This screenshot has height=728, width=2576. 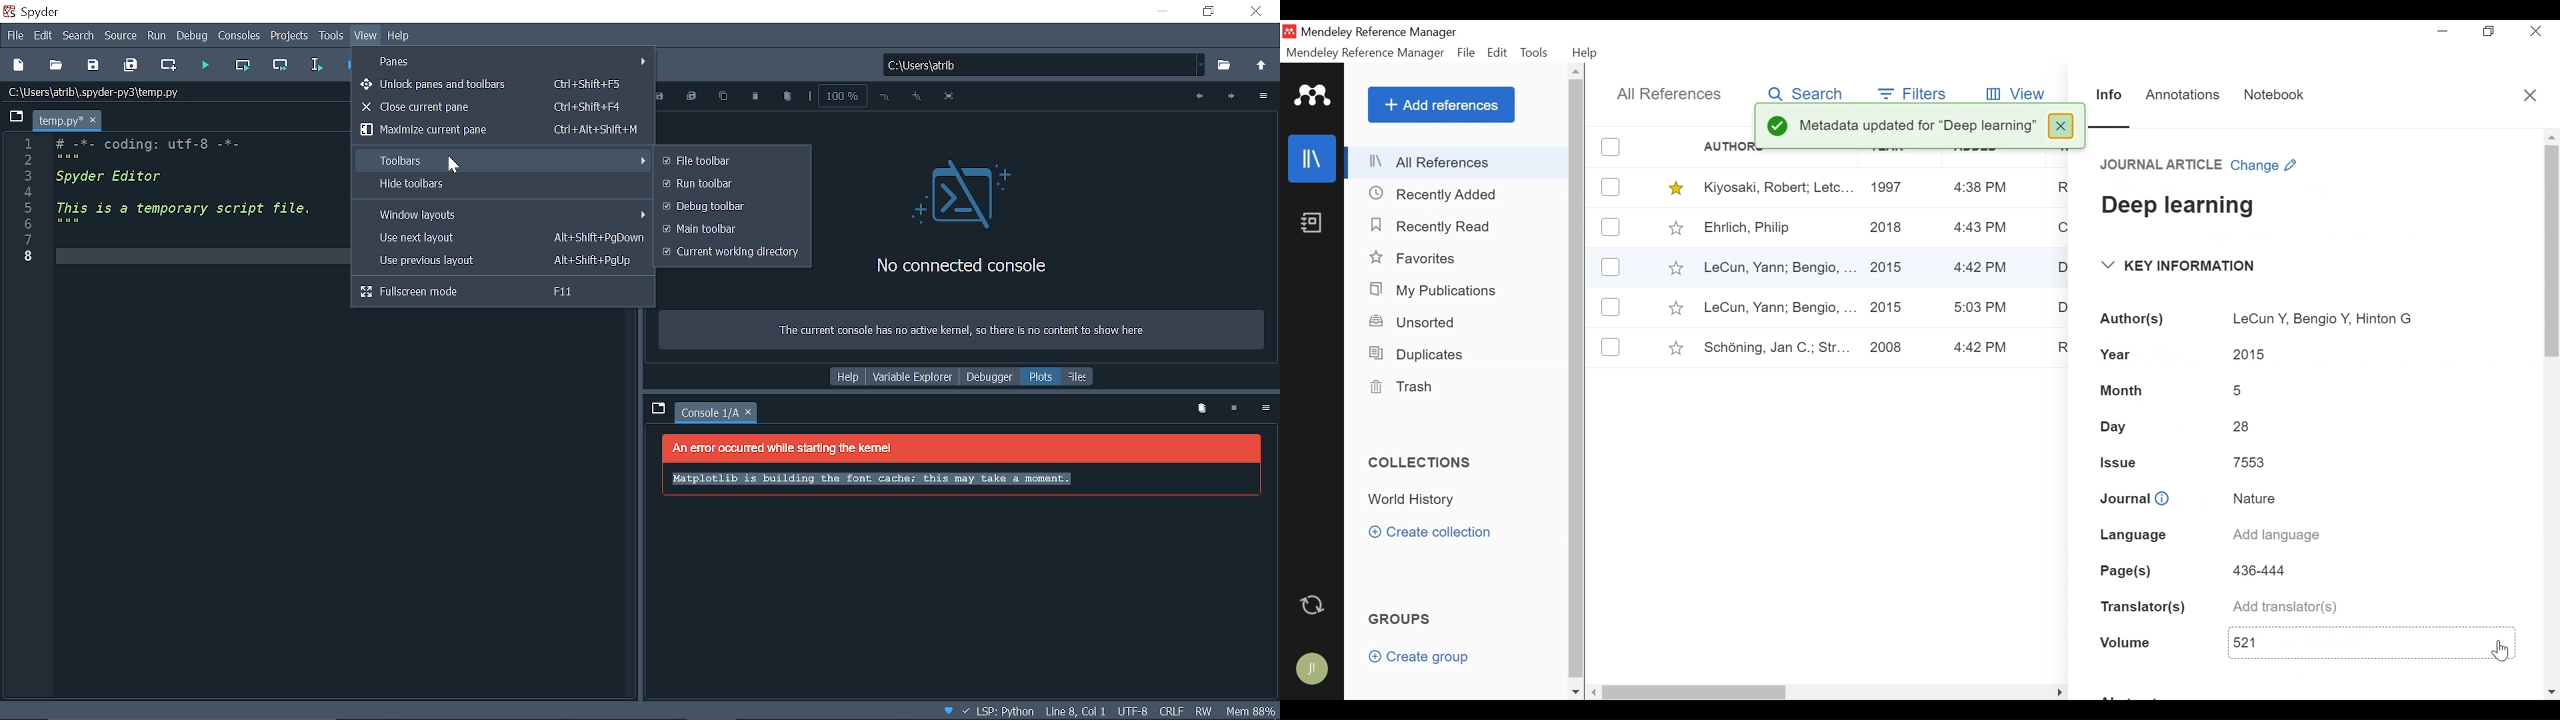 I want to click on Close, so click(x=2059, y=125).